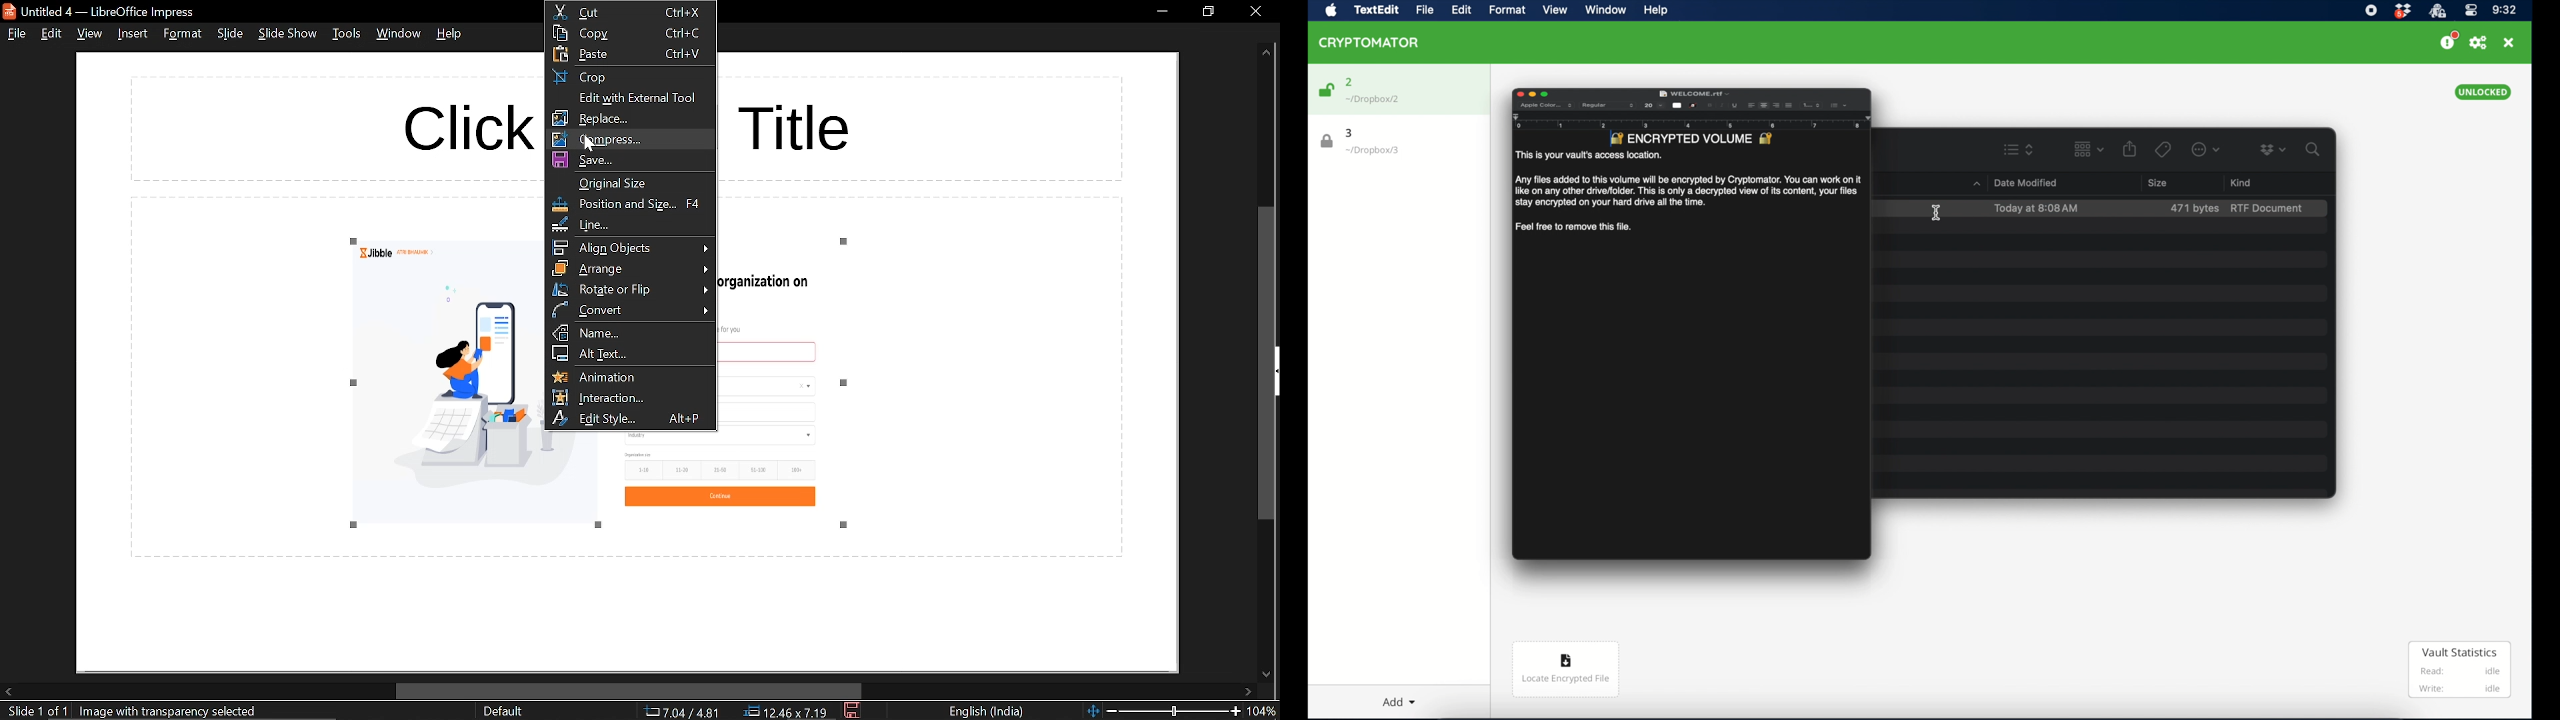  What do you see at coordinates (2482, 92) in the screenshot?
I see `unlocked` at bounding box center [2482, 92].